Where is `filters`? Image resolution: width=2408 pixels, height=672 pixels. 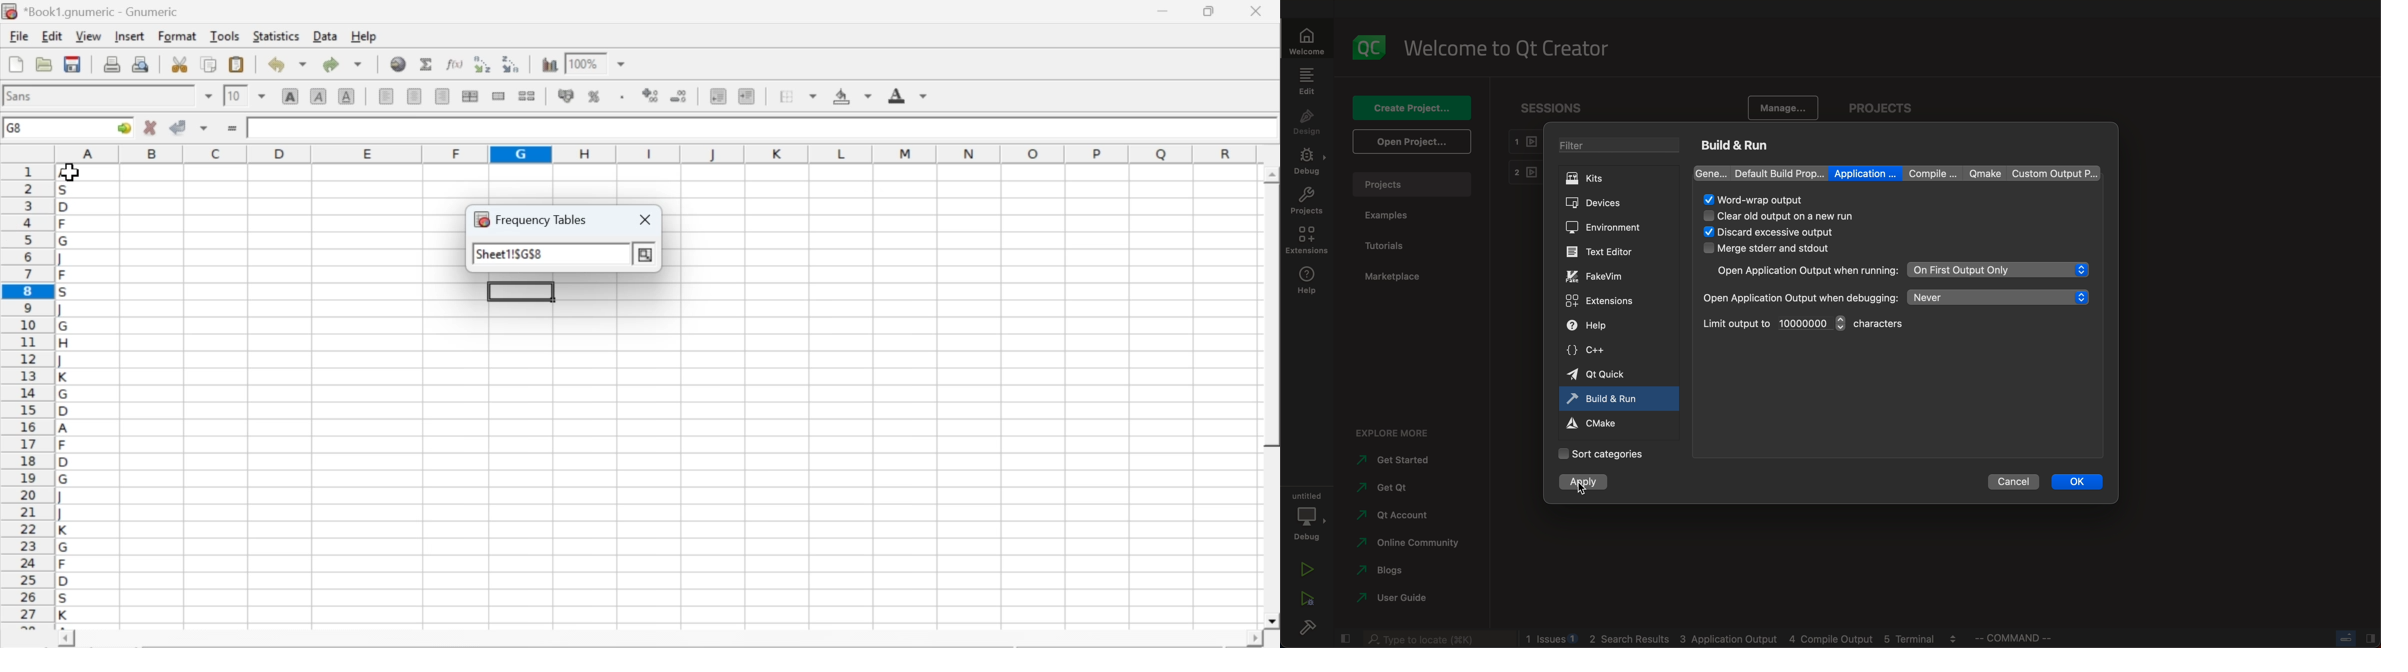 filters is located at coordinates (1620, 145).